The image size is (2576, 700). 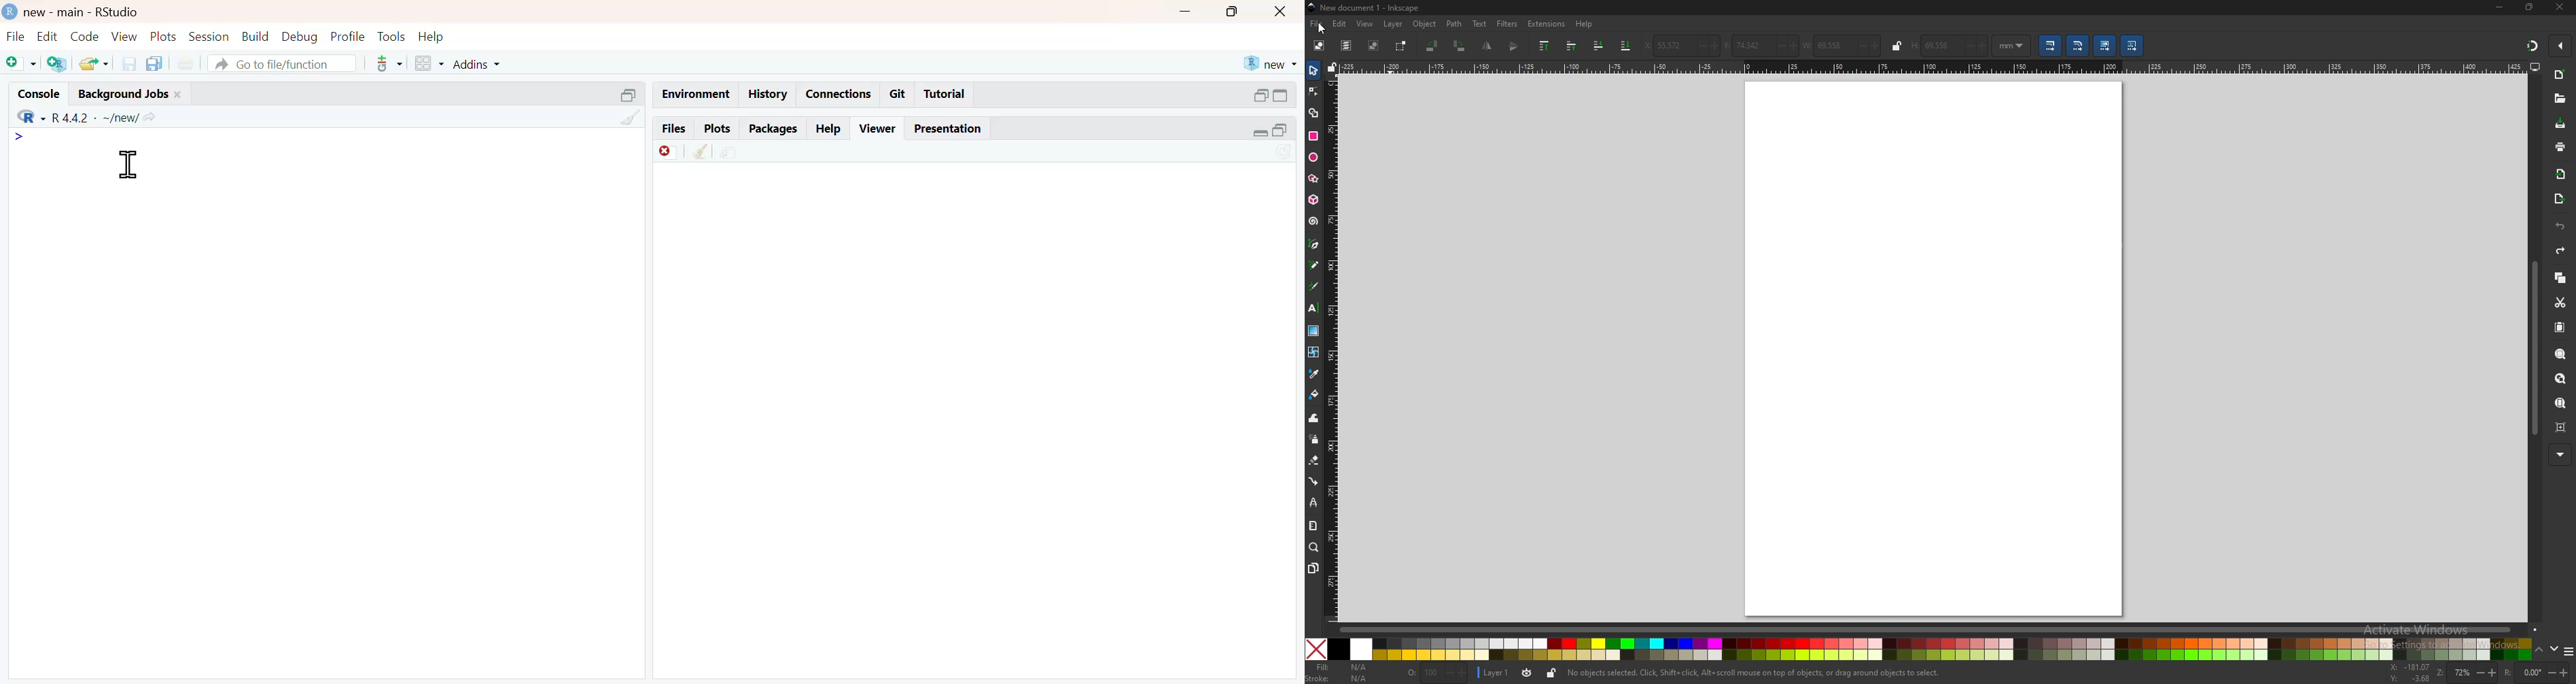 I want to click on empty area, so click(x=981, y=424).